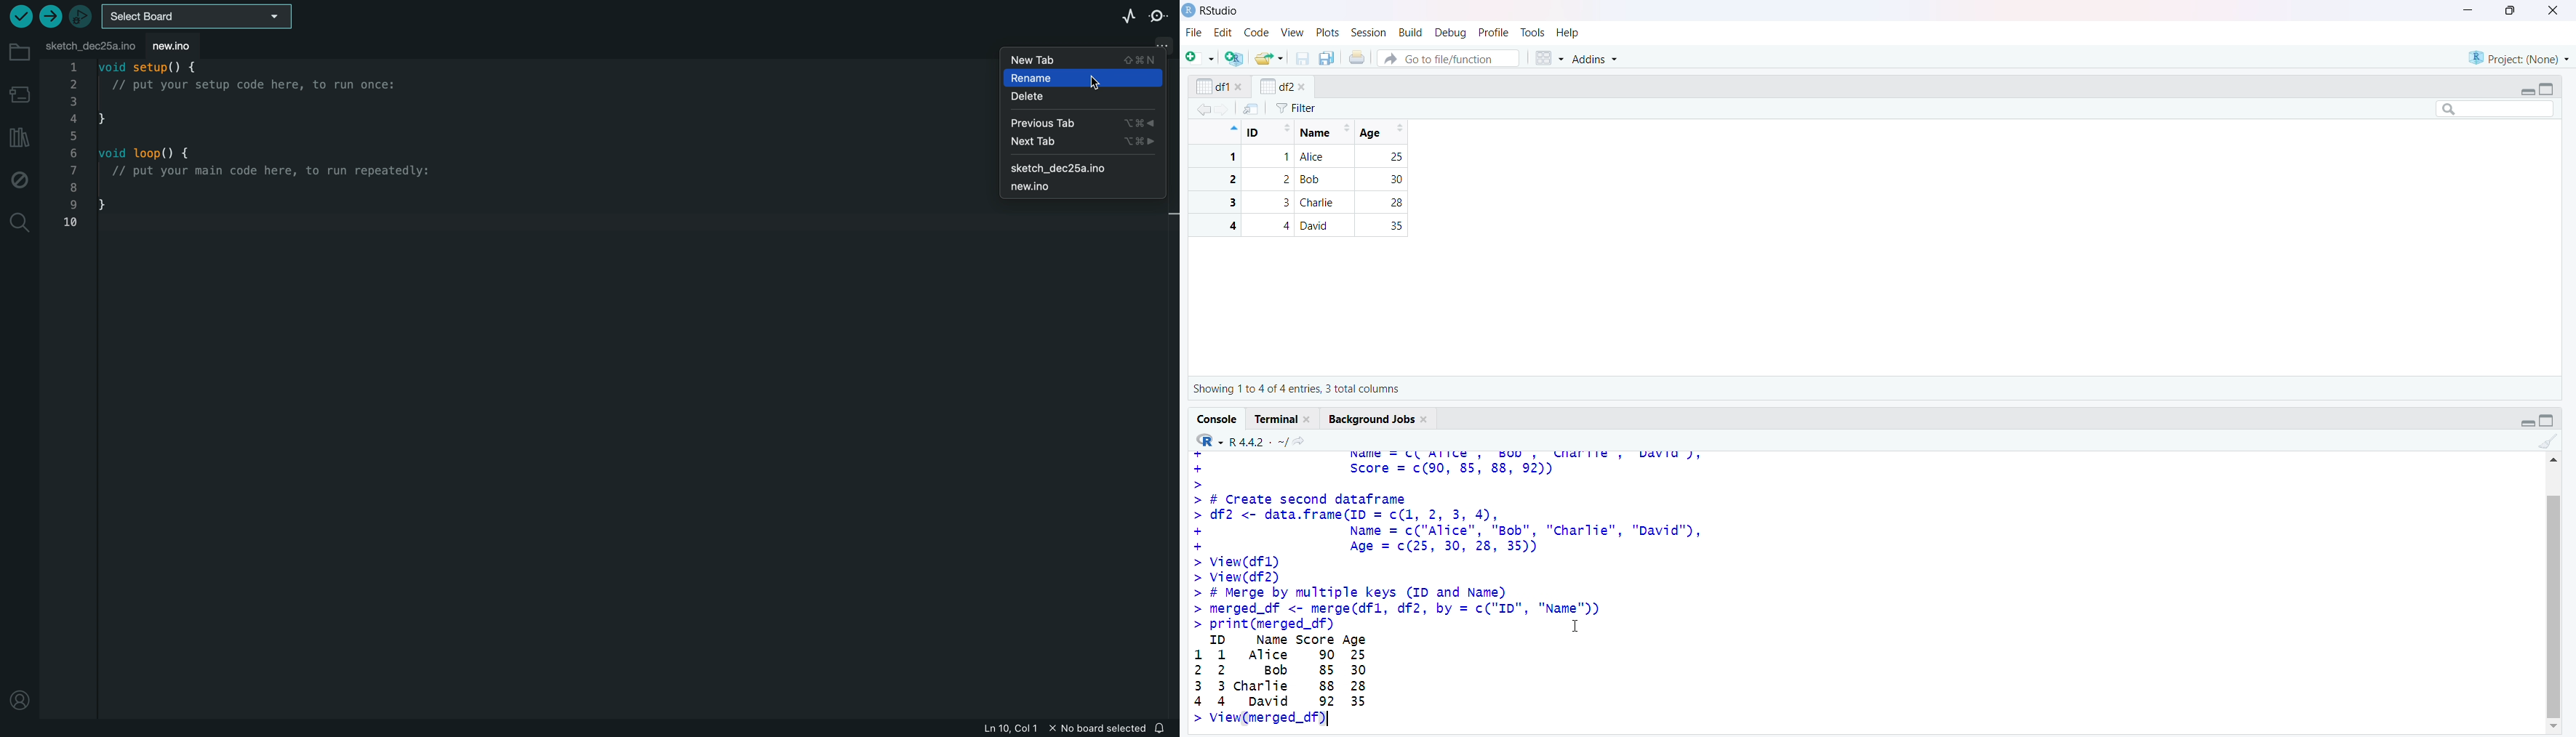  Describe the element at coordinates (1203, 109) in the screenshot. I see `backward` at that location.